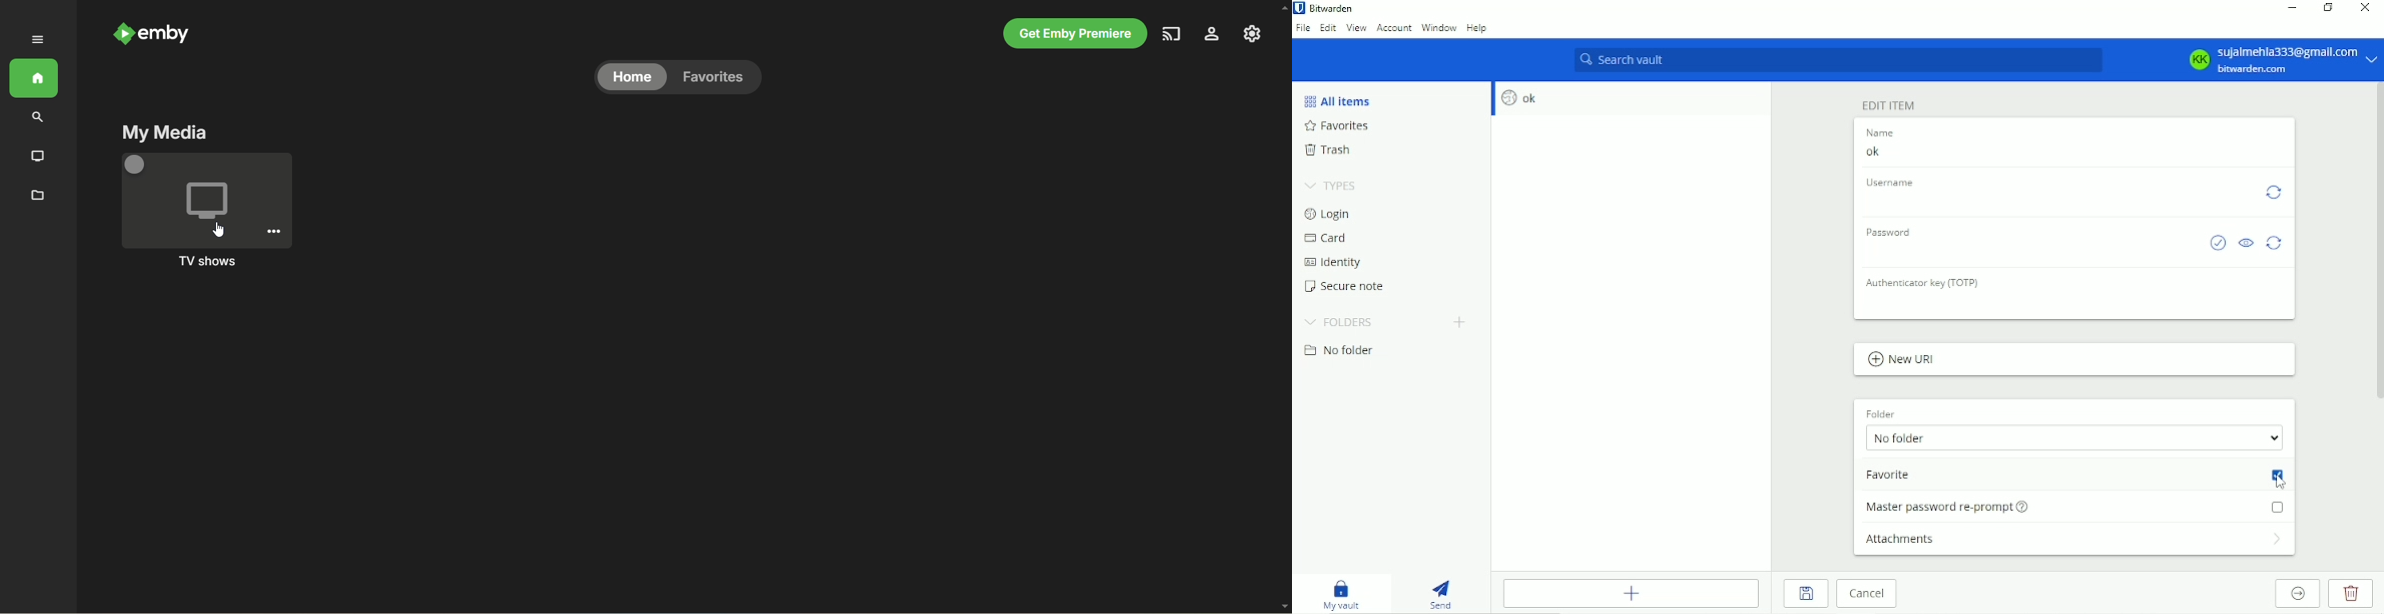  Describe the element at coordinates (1326, 28) in the screenshot. I see `Edit` at that location.